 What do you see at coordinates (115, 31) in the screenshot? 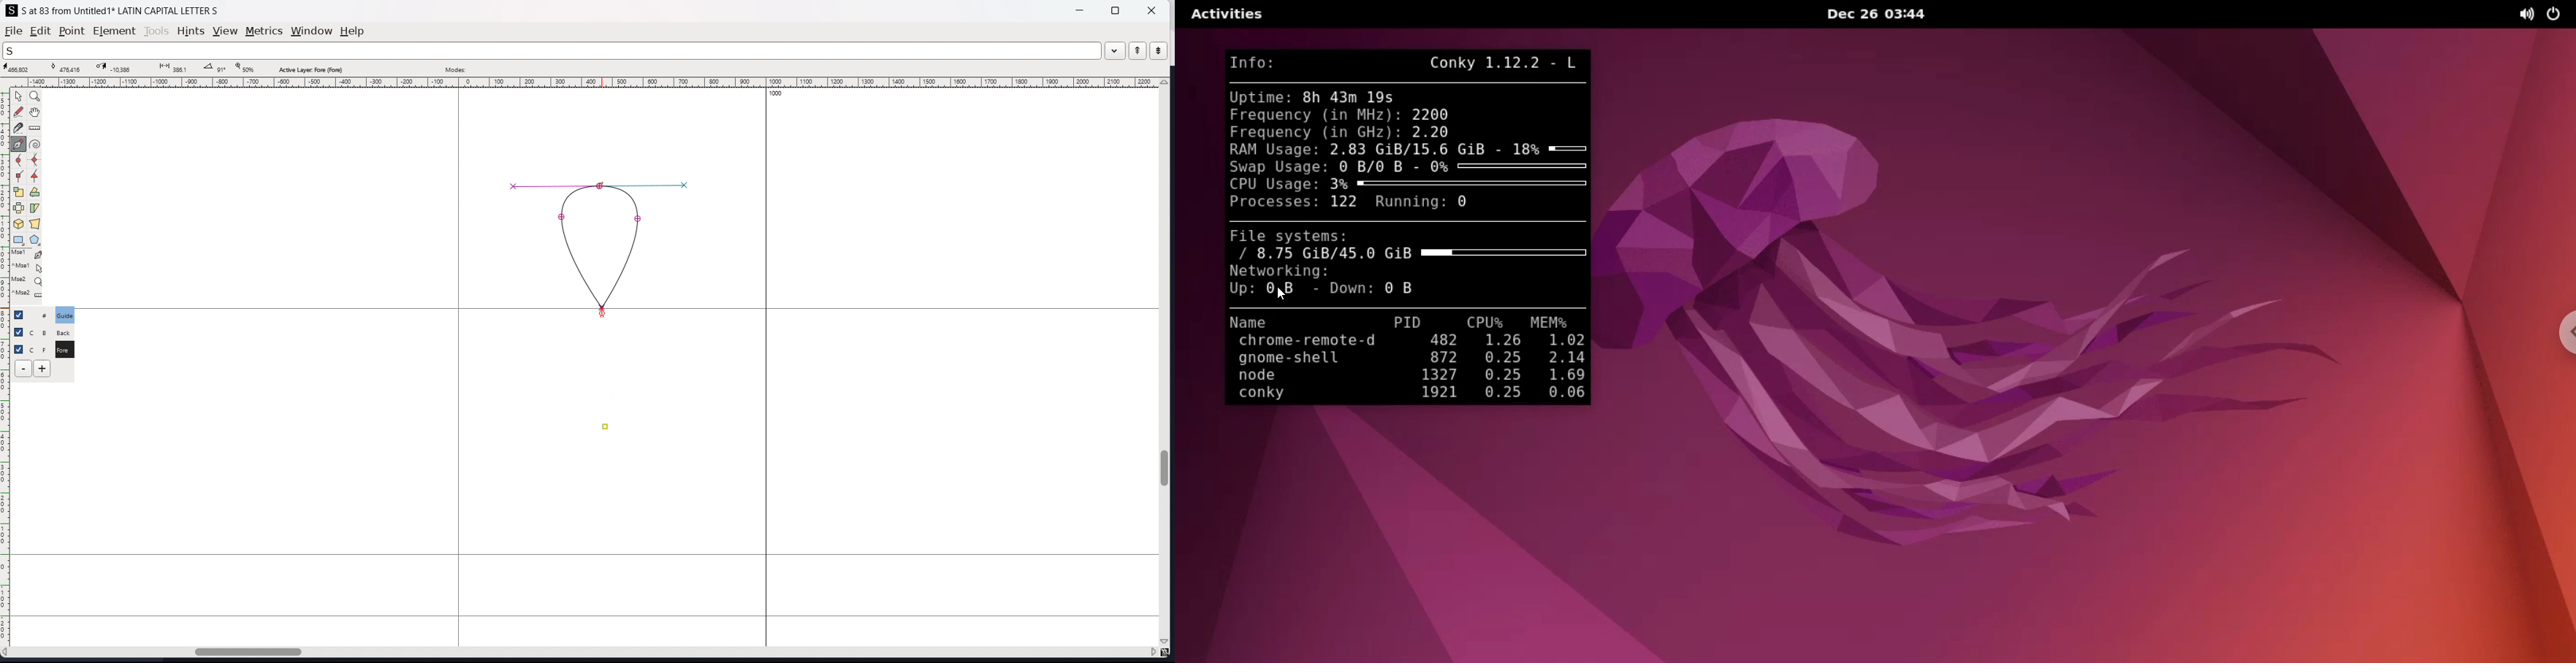
I see `element` at bounding box center [115, 31].